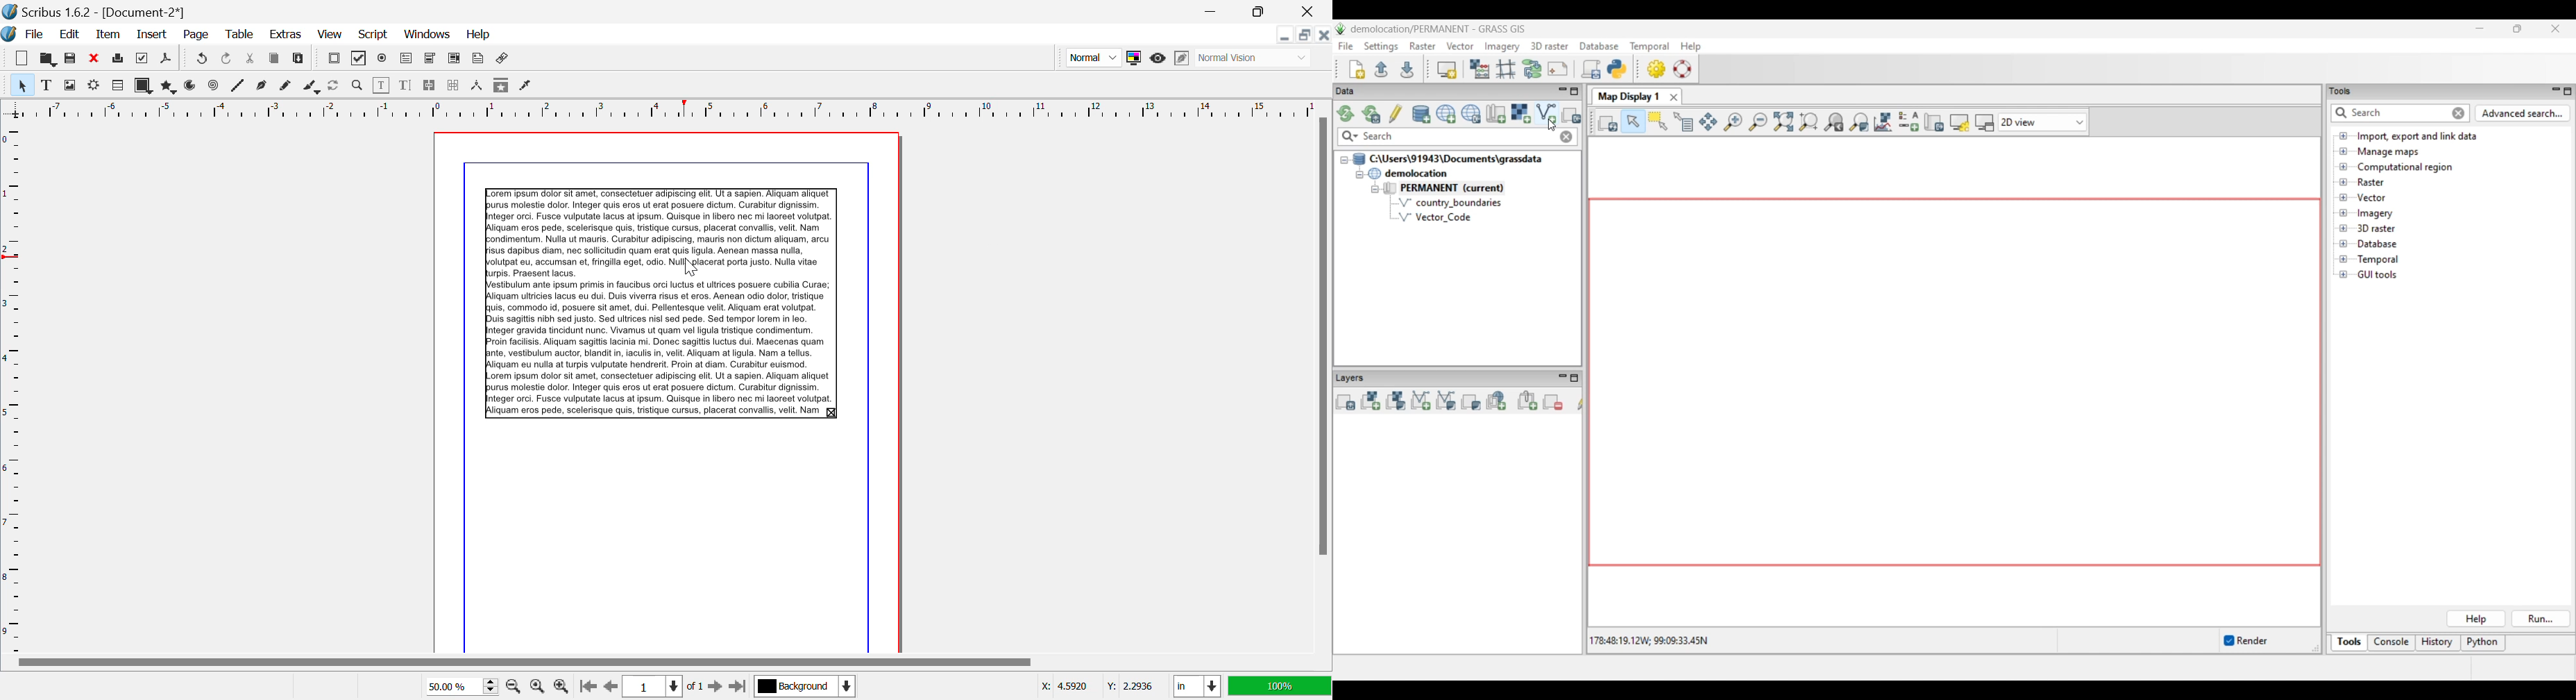  Describe the element at coordinates (374, 33) in the screenshot. I see `Script` at that location.